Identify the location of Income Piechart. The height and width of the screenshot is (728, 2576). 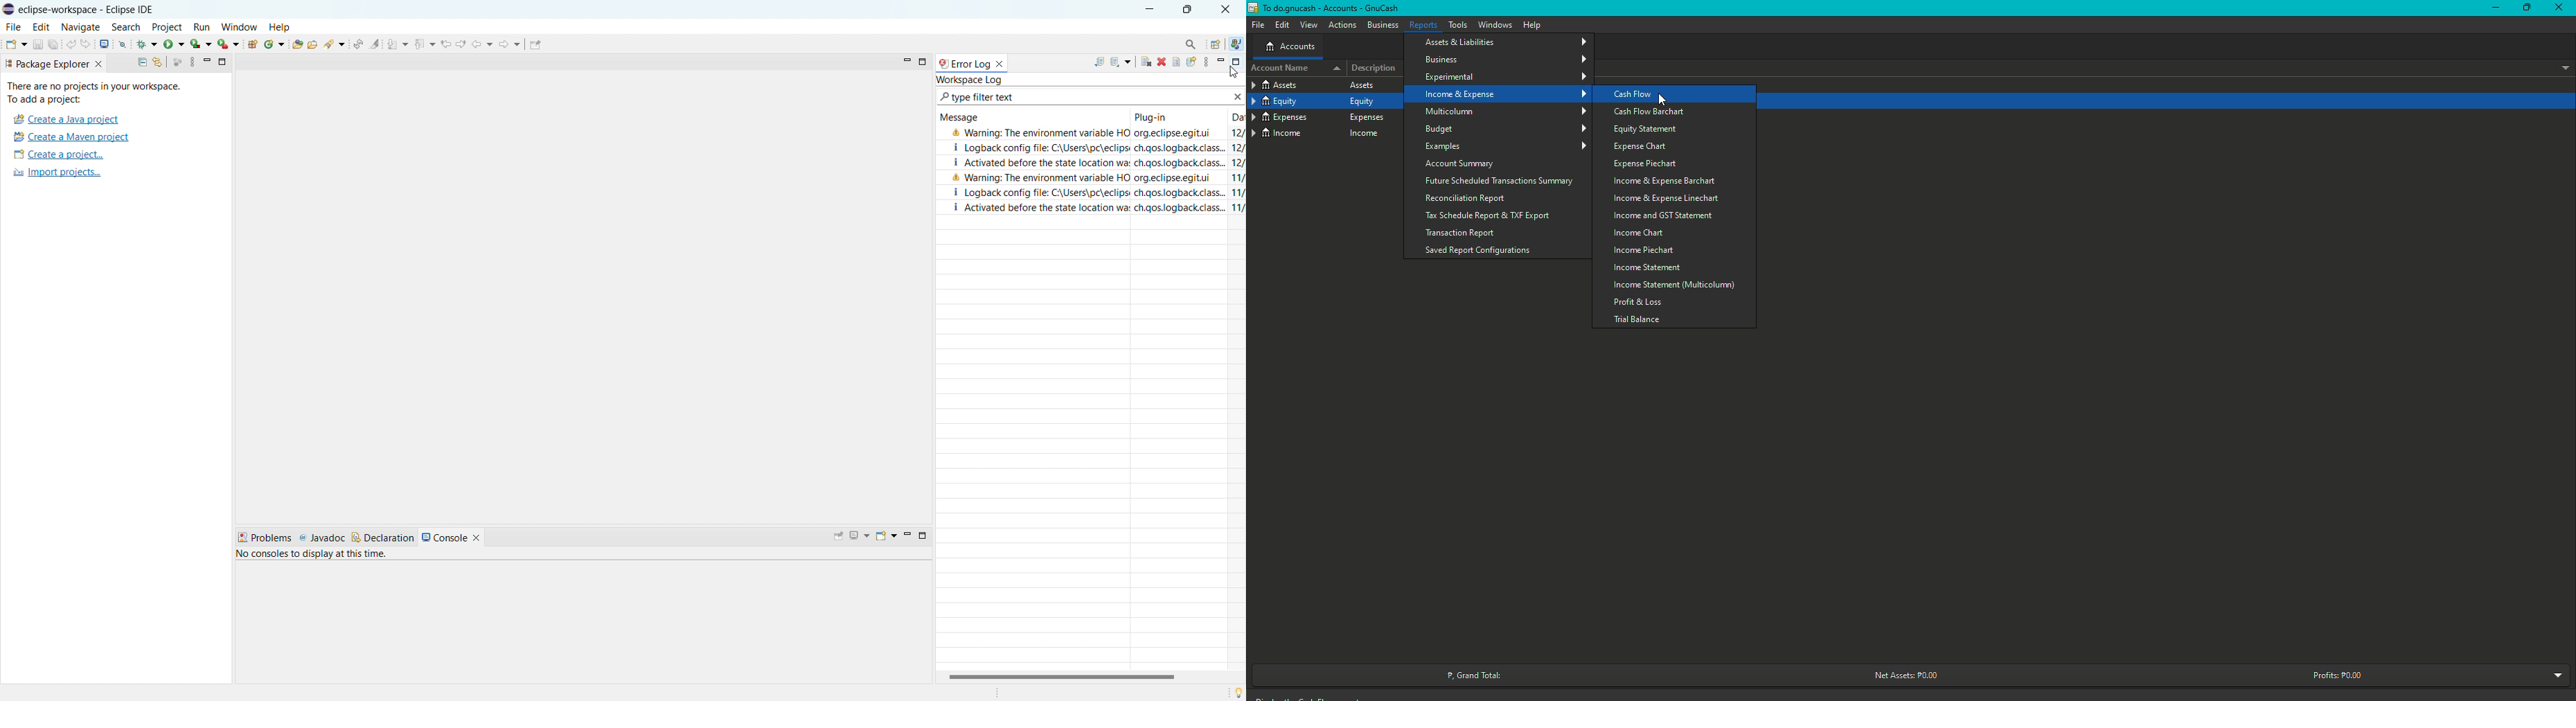
(1646, 251).